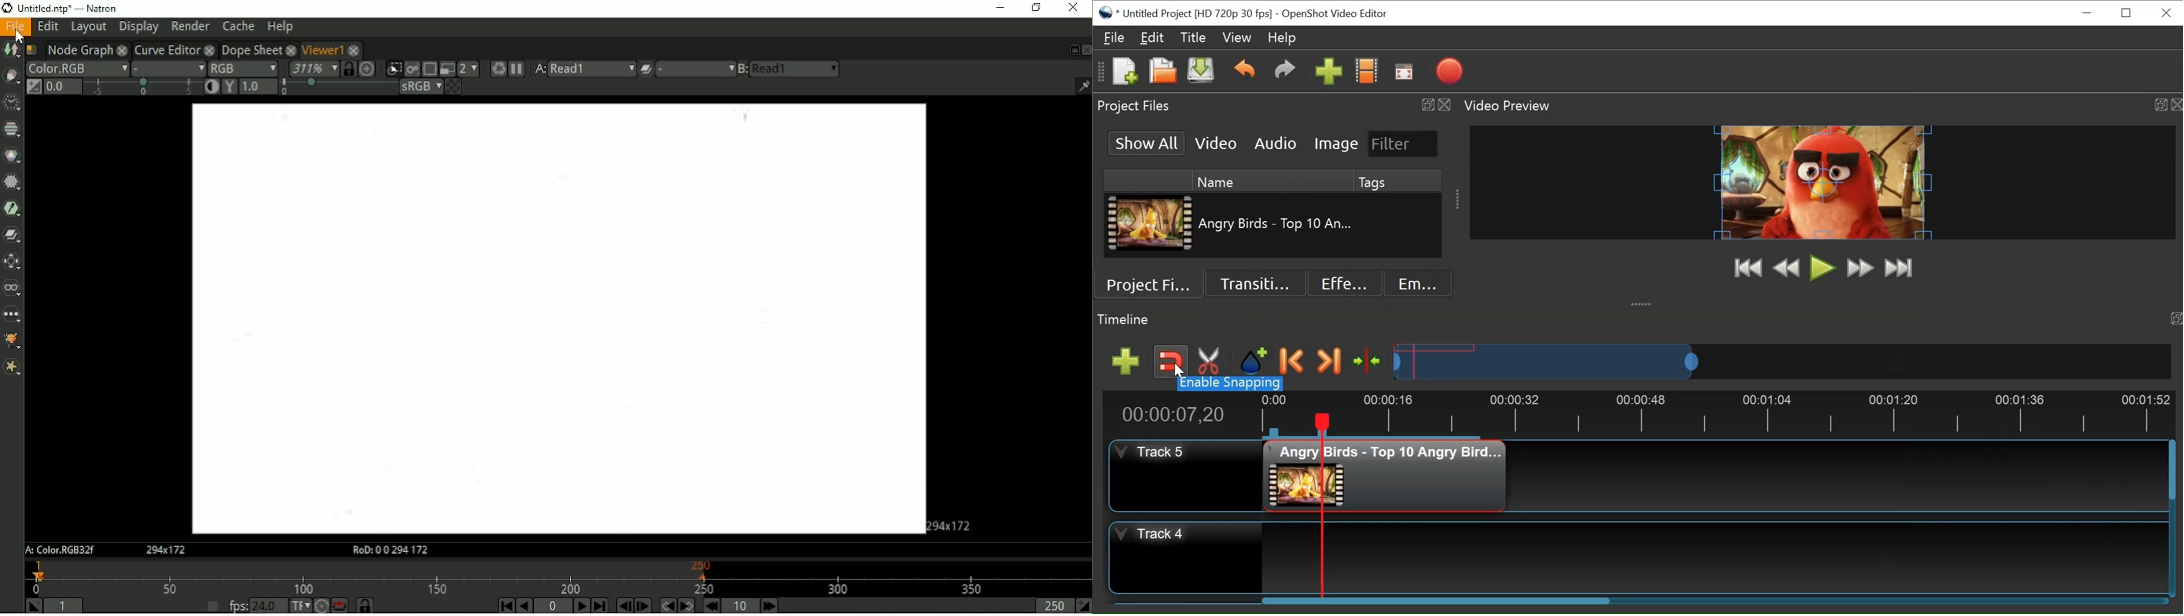  Describe the element at coordinates (1786, 267) in the screenshot. I see `Preview` at that location.